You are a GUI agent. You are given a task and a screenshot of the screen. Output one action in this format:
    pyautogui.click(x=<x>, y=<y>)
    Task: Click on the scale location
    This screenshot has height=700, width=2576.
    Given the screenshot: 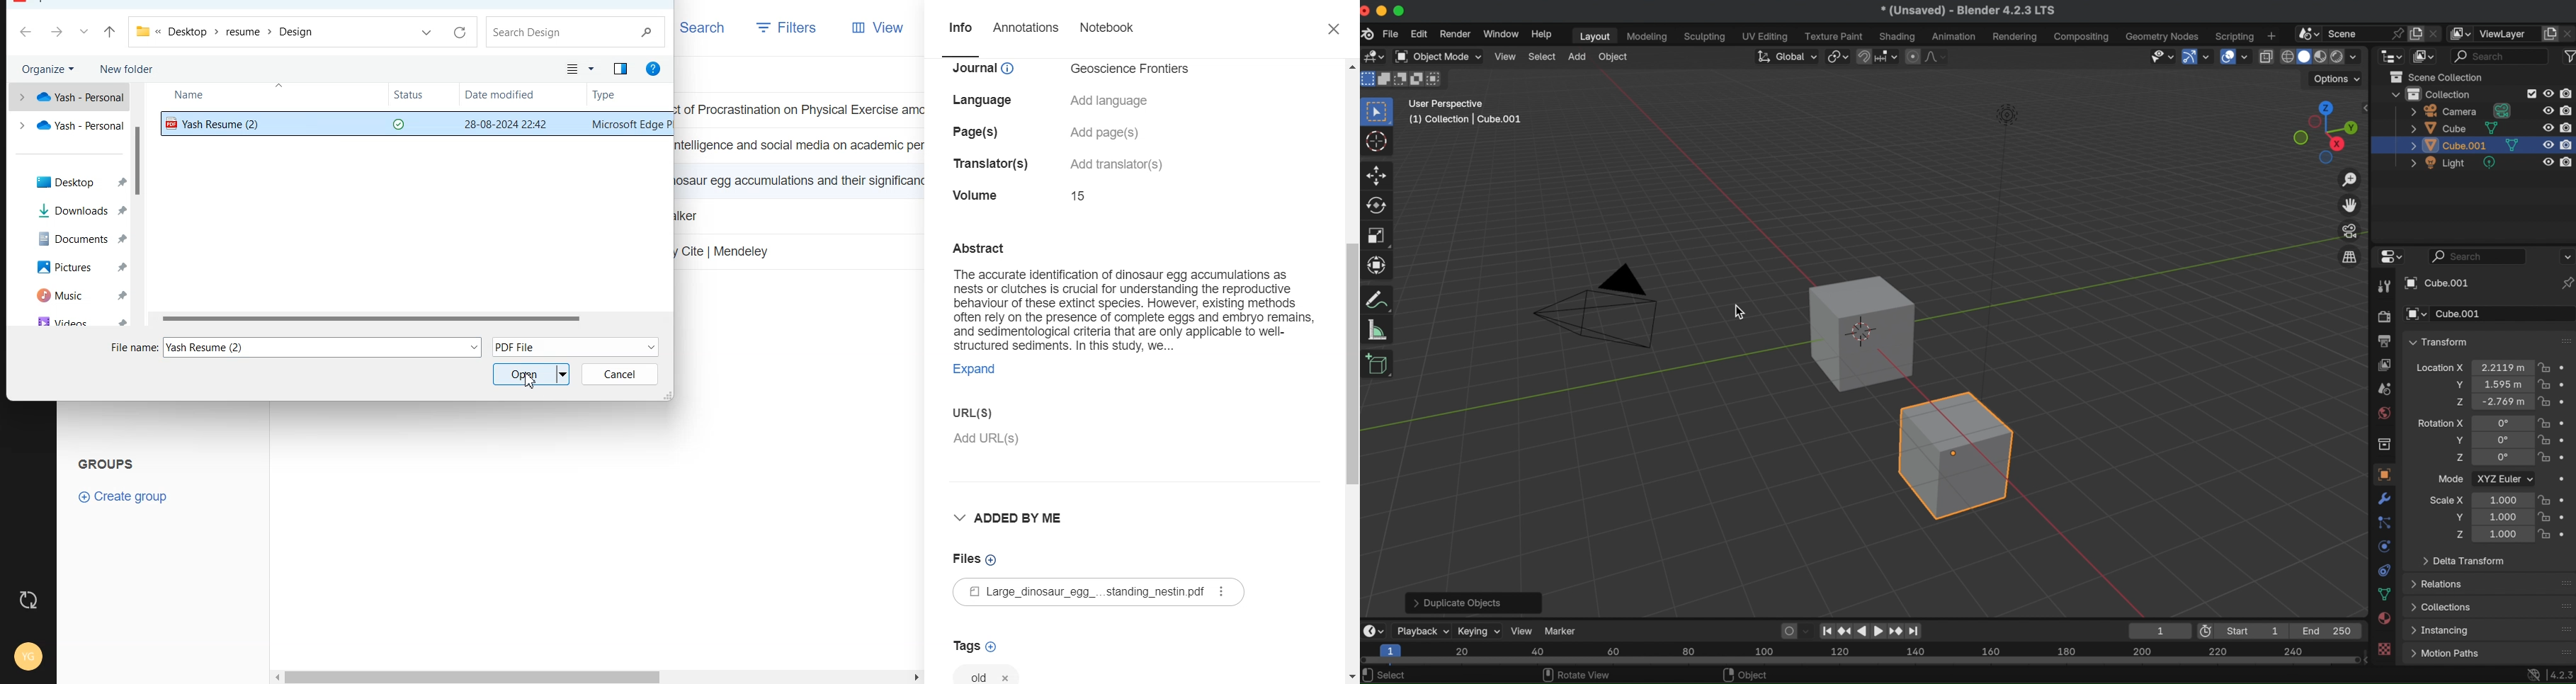 What is the action you would take?
    pyautogui.click(x=2501, y=535)
    